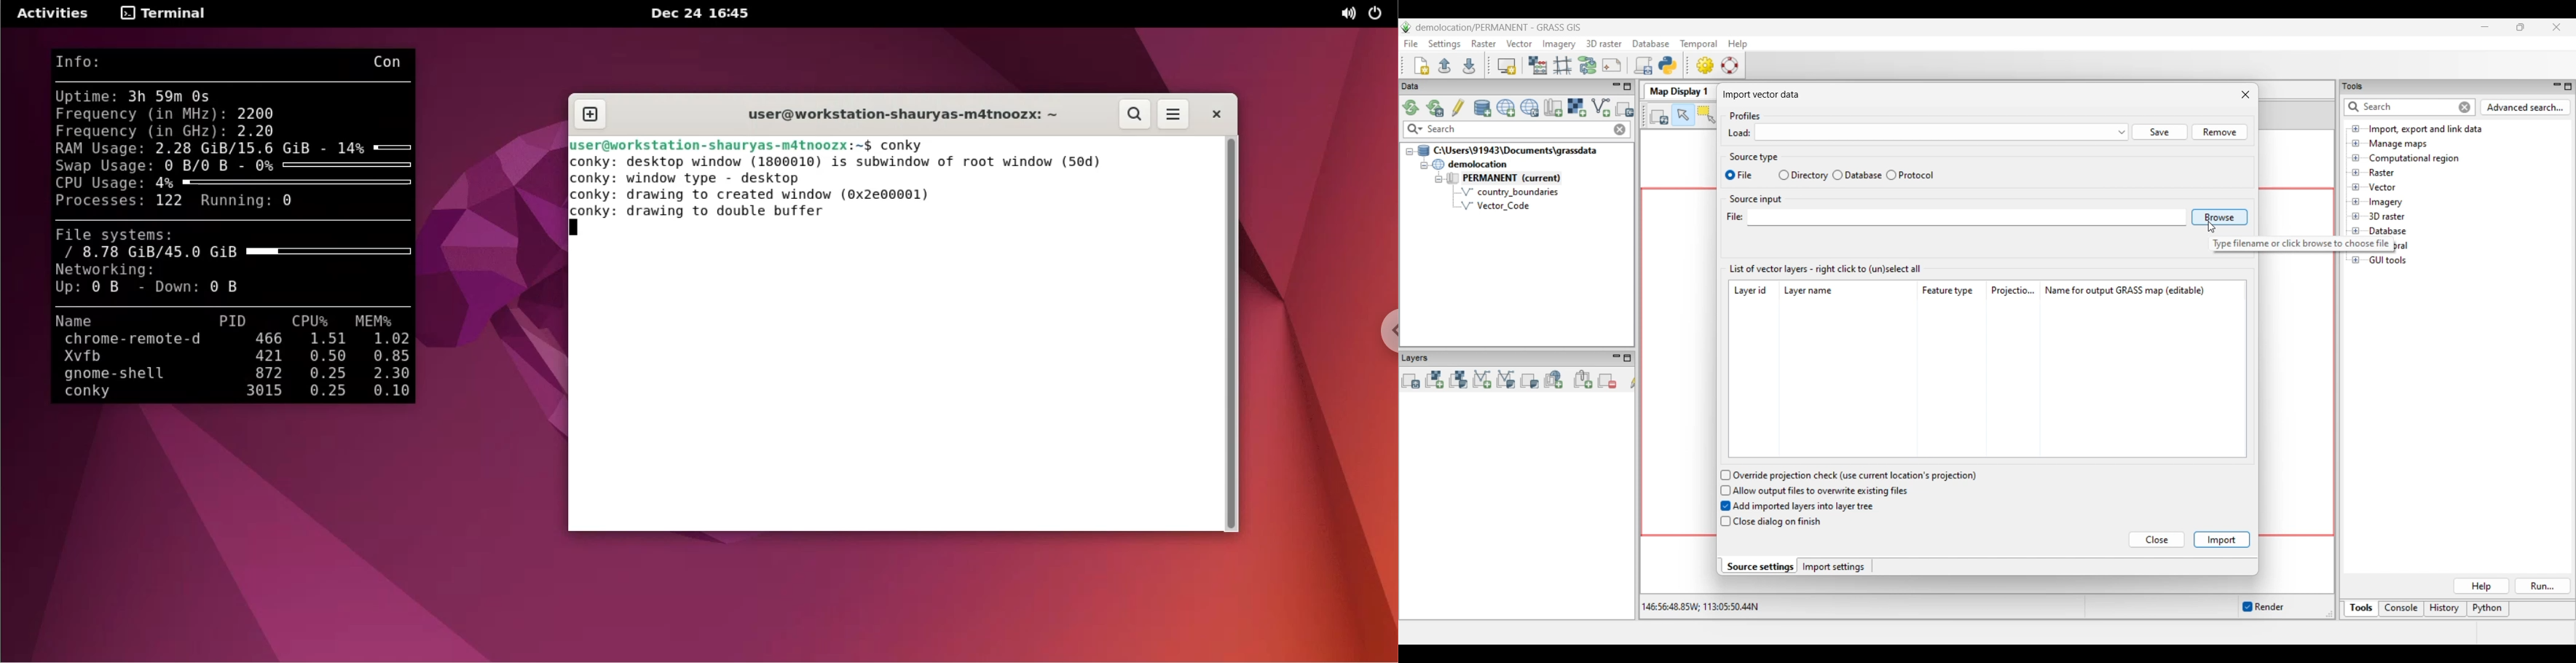  Describe the element at coordinates (2357, 85) in the screenshot. I see `tools` at that location.